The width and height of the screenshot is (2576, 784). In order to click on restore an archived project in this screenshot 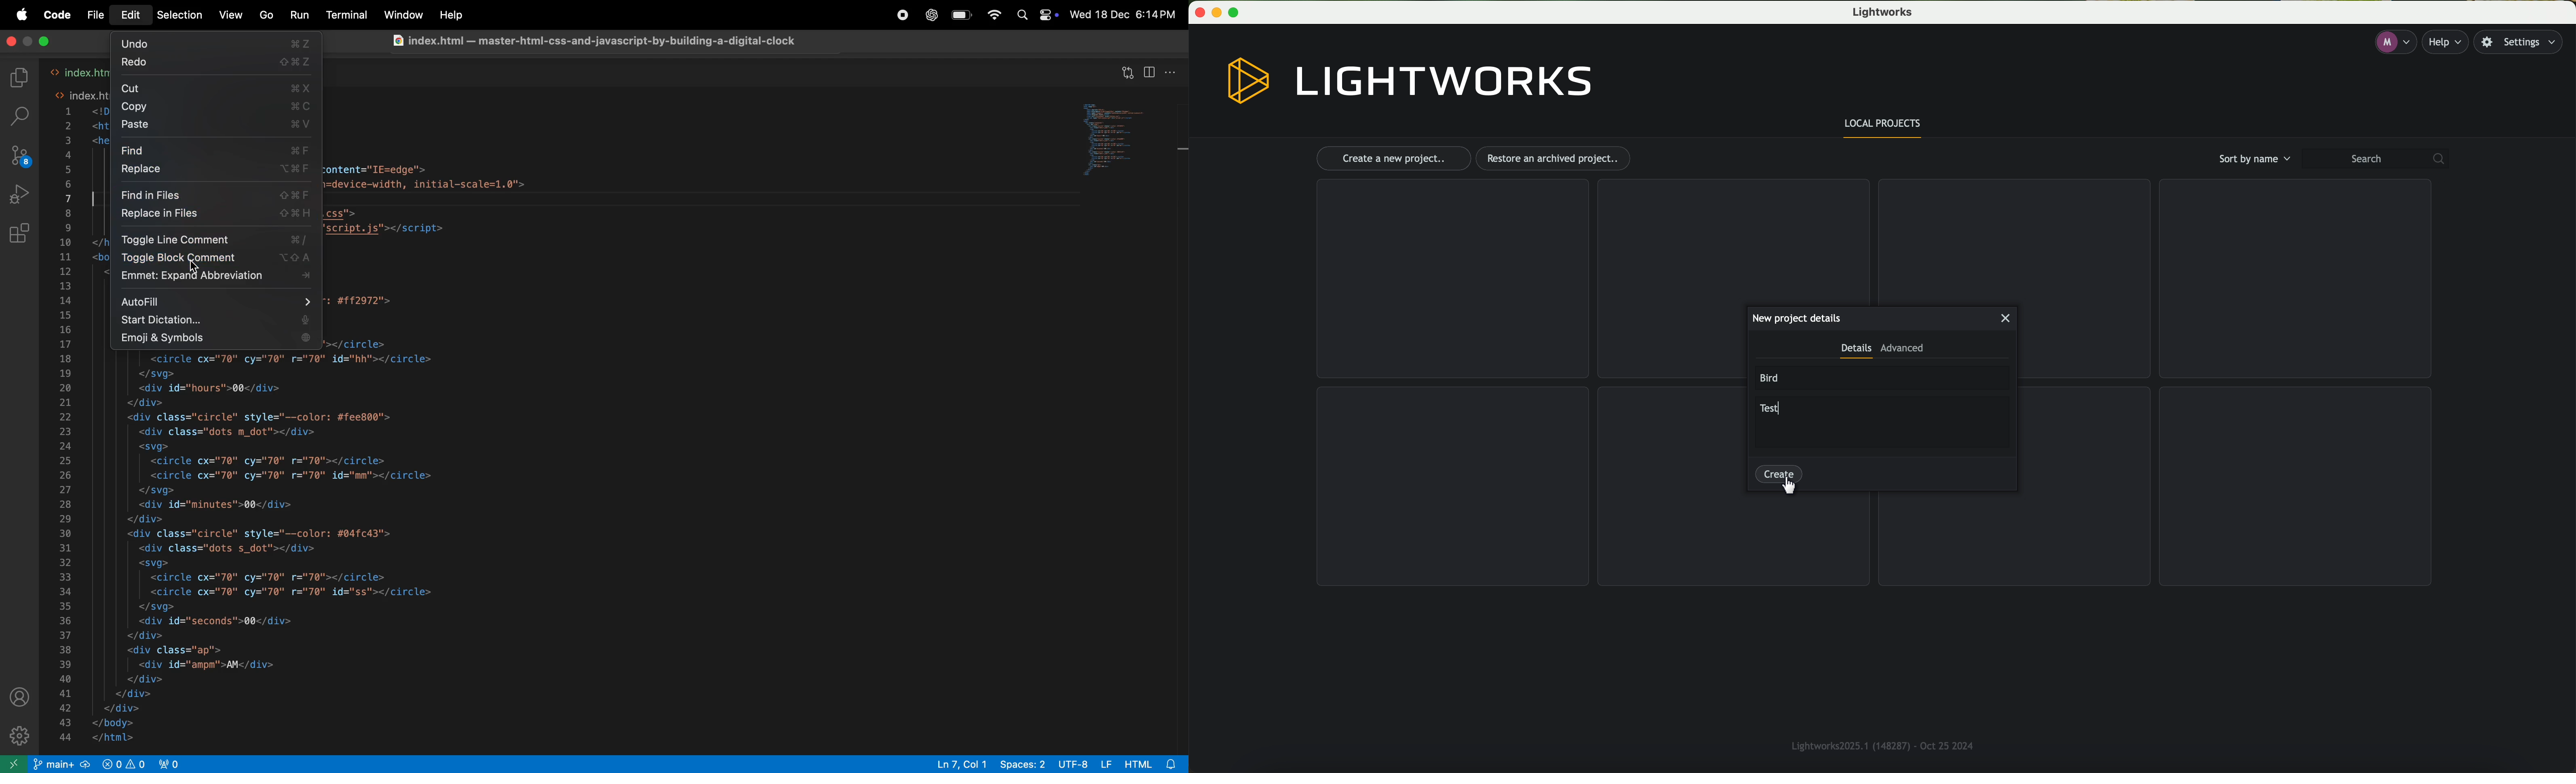, I will do `click(1556, 159)`.